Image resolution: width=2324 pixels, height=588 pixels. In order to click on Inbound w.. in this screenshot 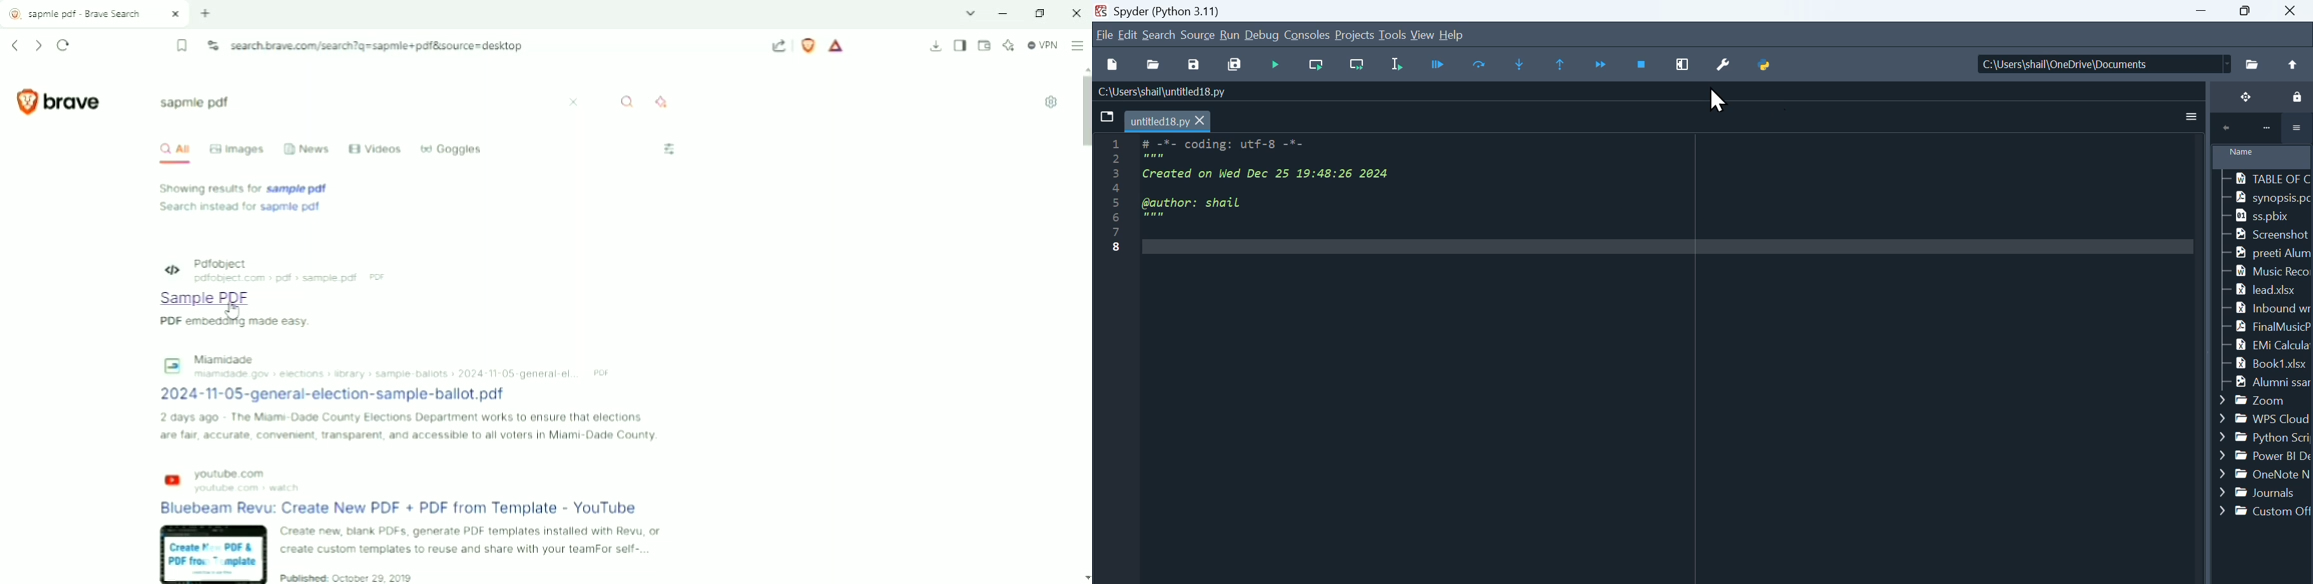, I will do `click(2266, 307)`.